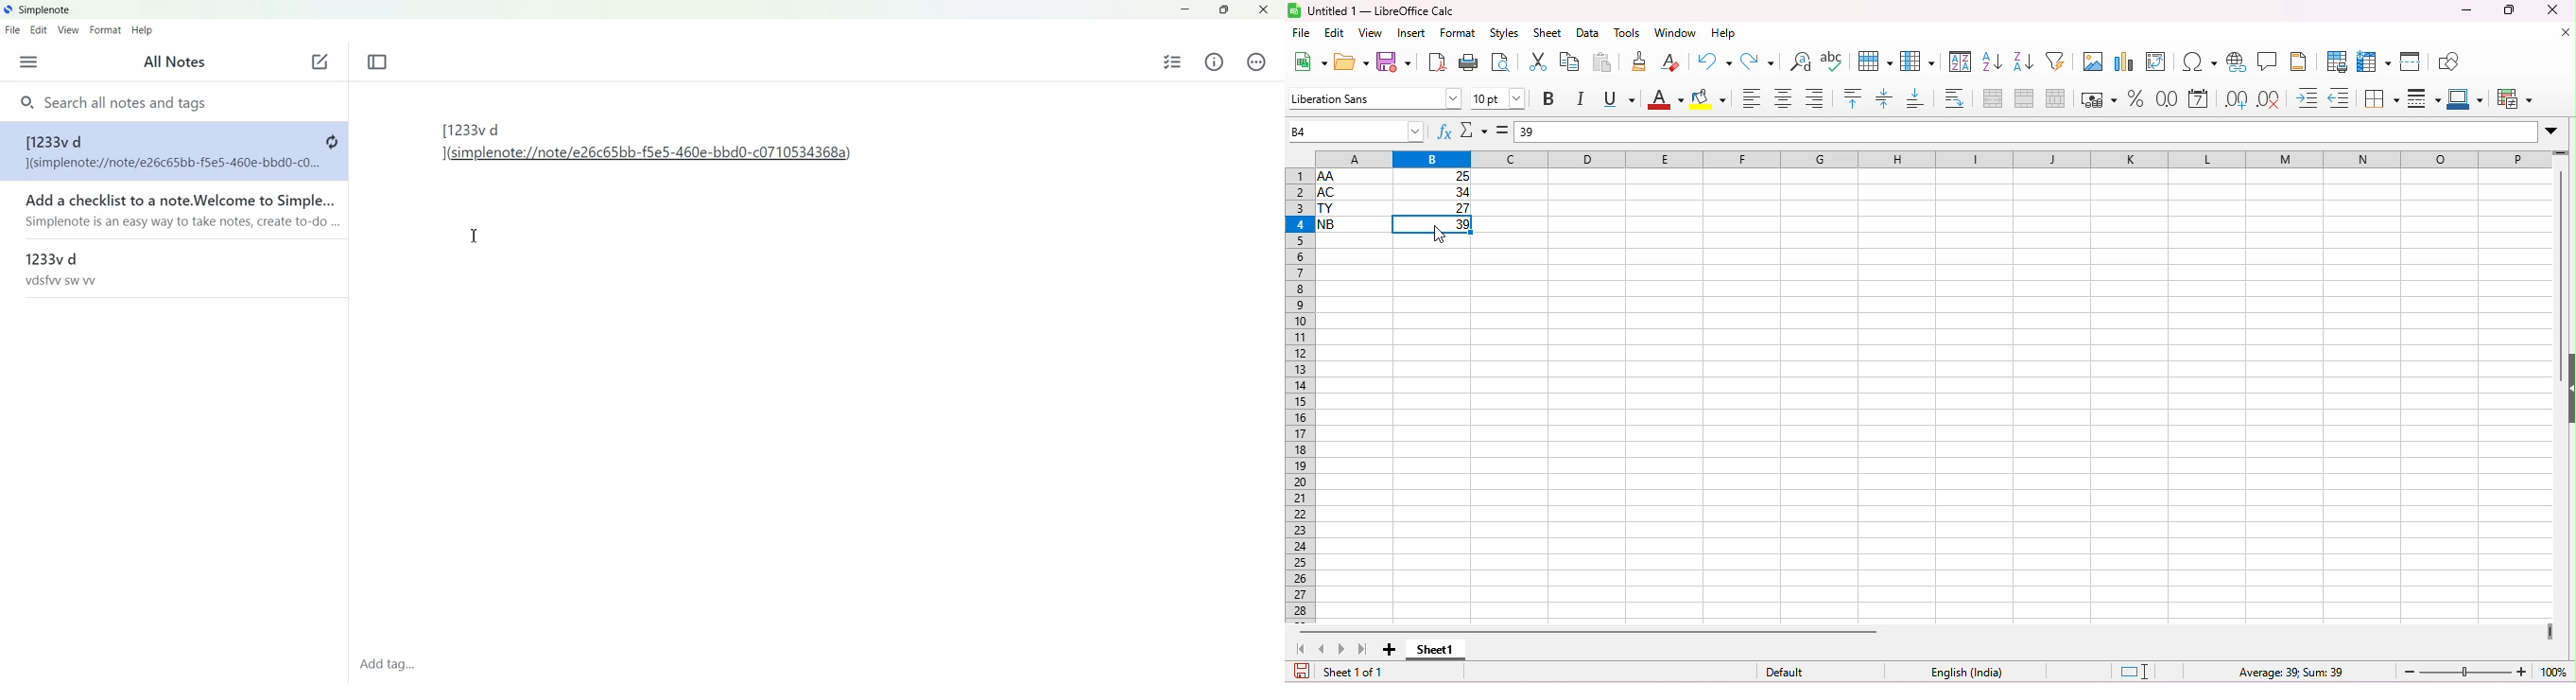 The width and height of the screenshot is (2576, 700). Describe the element at coordinates (2135, 97) in the screenshot. I see `format as percent` at that location.